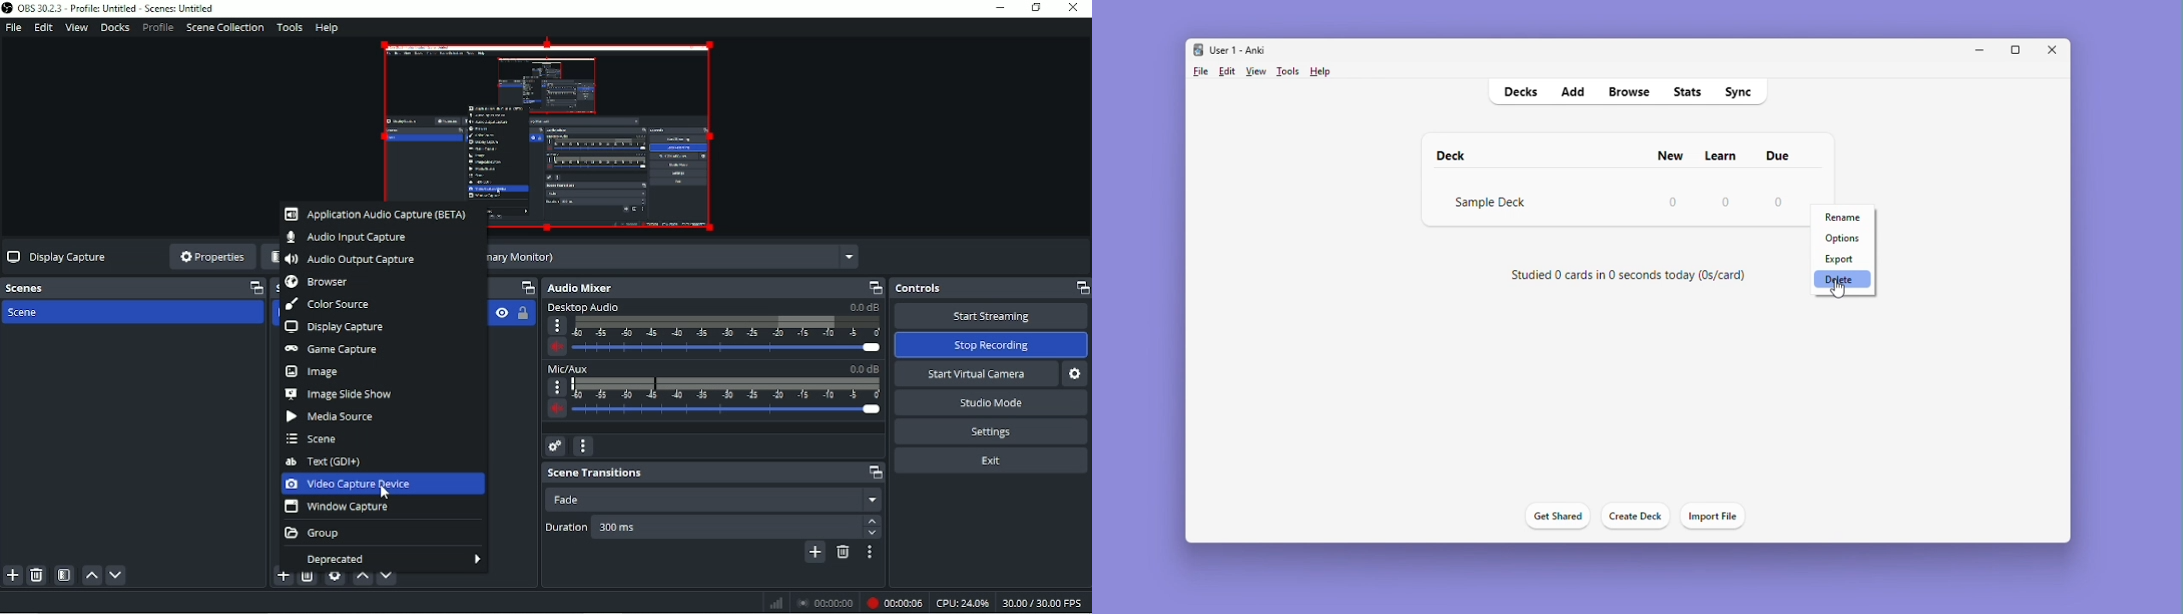 The width and height of the screenshot is (2184, 616). What do you see at coordinates (2022, 50) in the screenshot?
I see `Maximize` at bounding box center [2022, 50].